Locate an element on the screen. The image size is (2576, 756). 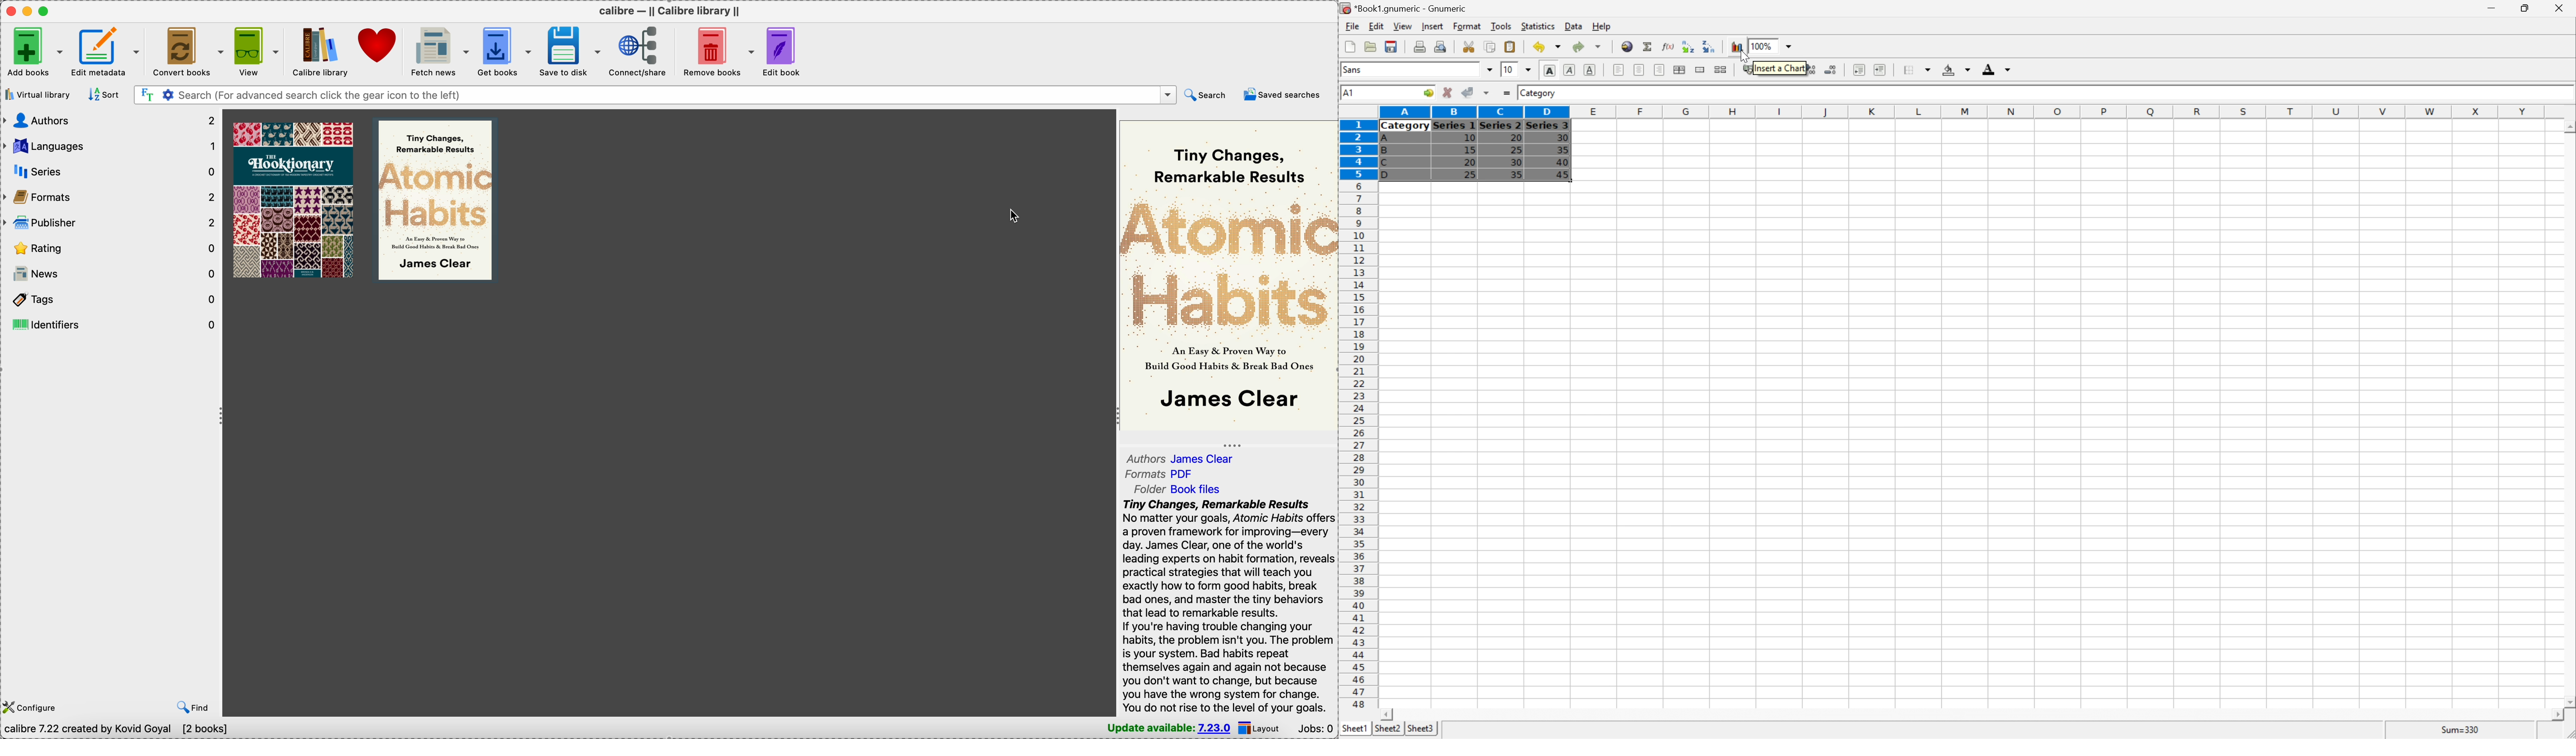
View is located at coordinates (1403, 25).